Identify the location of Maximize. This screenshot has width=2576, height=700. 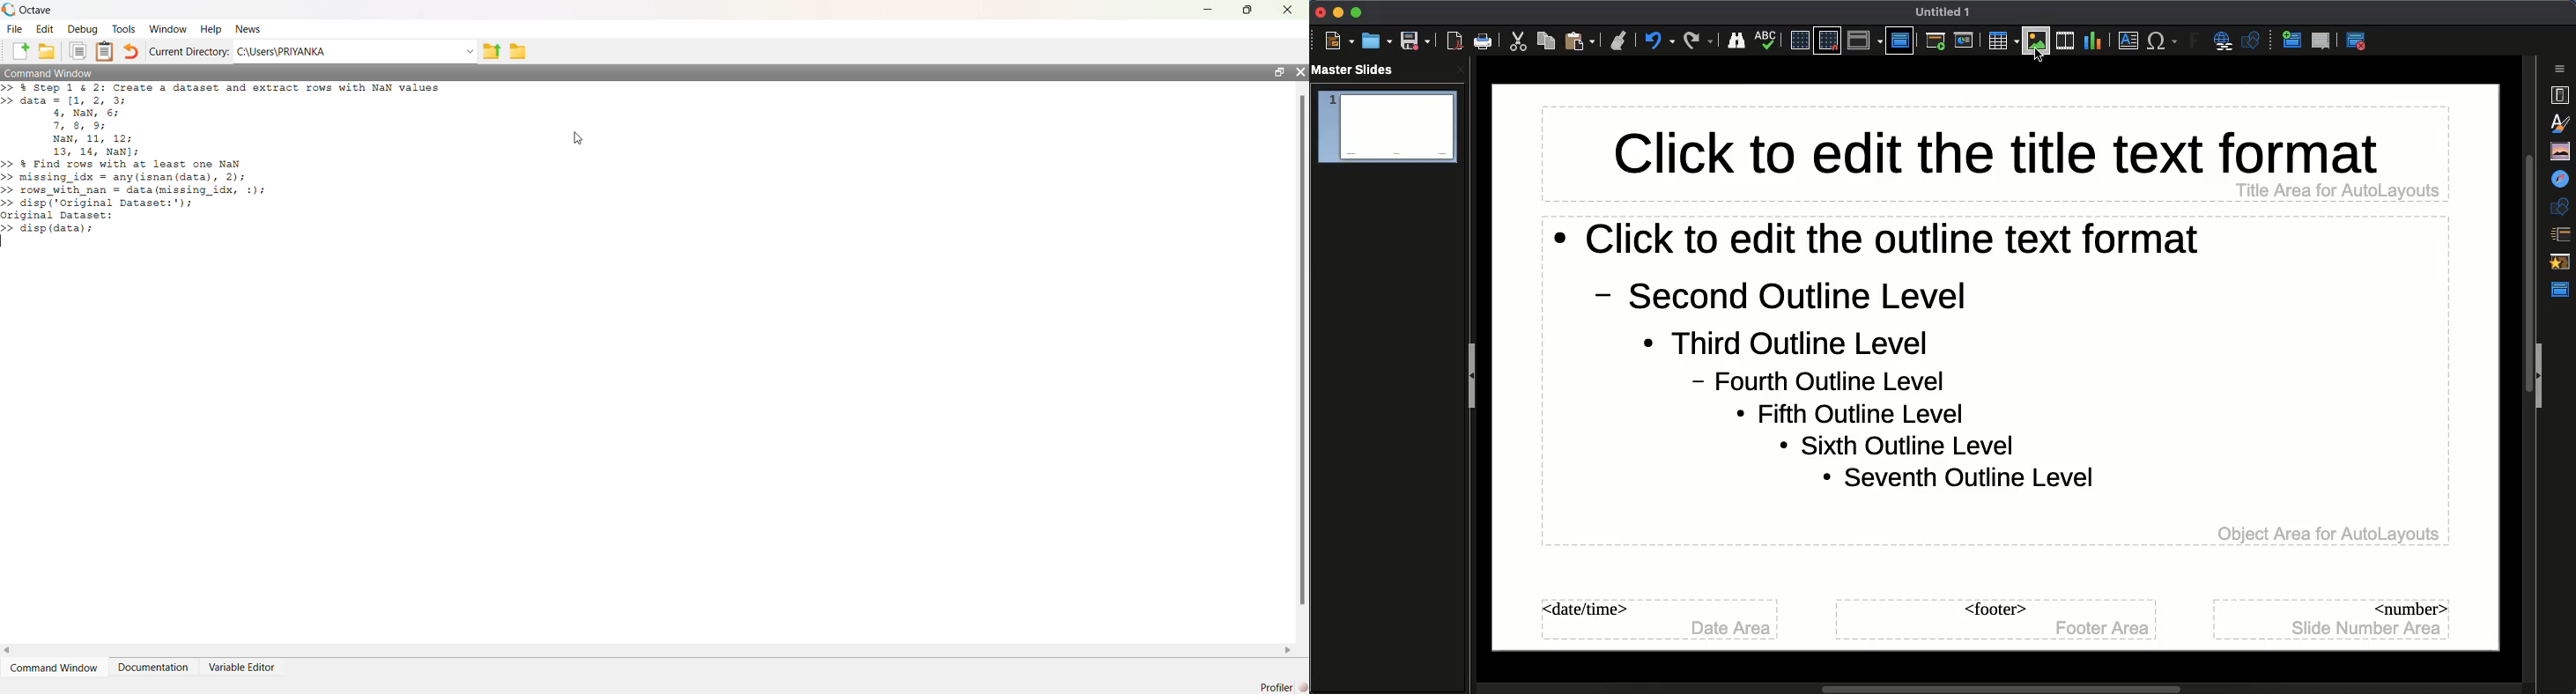
(1355, 12).